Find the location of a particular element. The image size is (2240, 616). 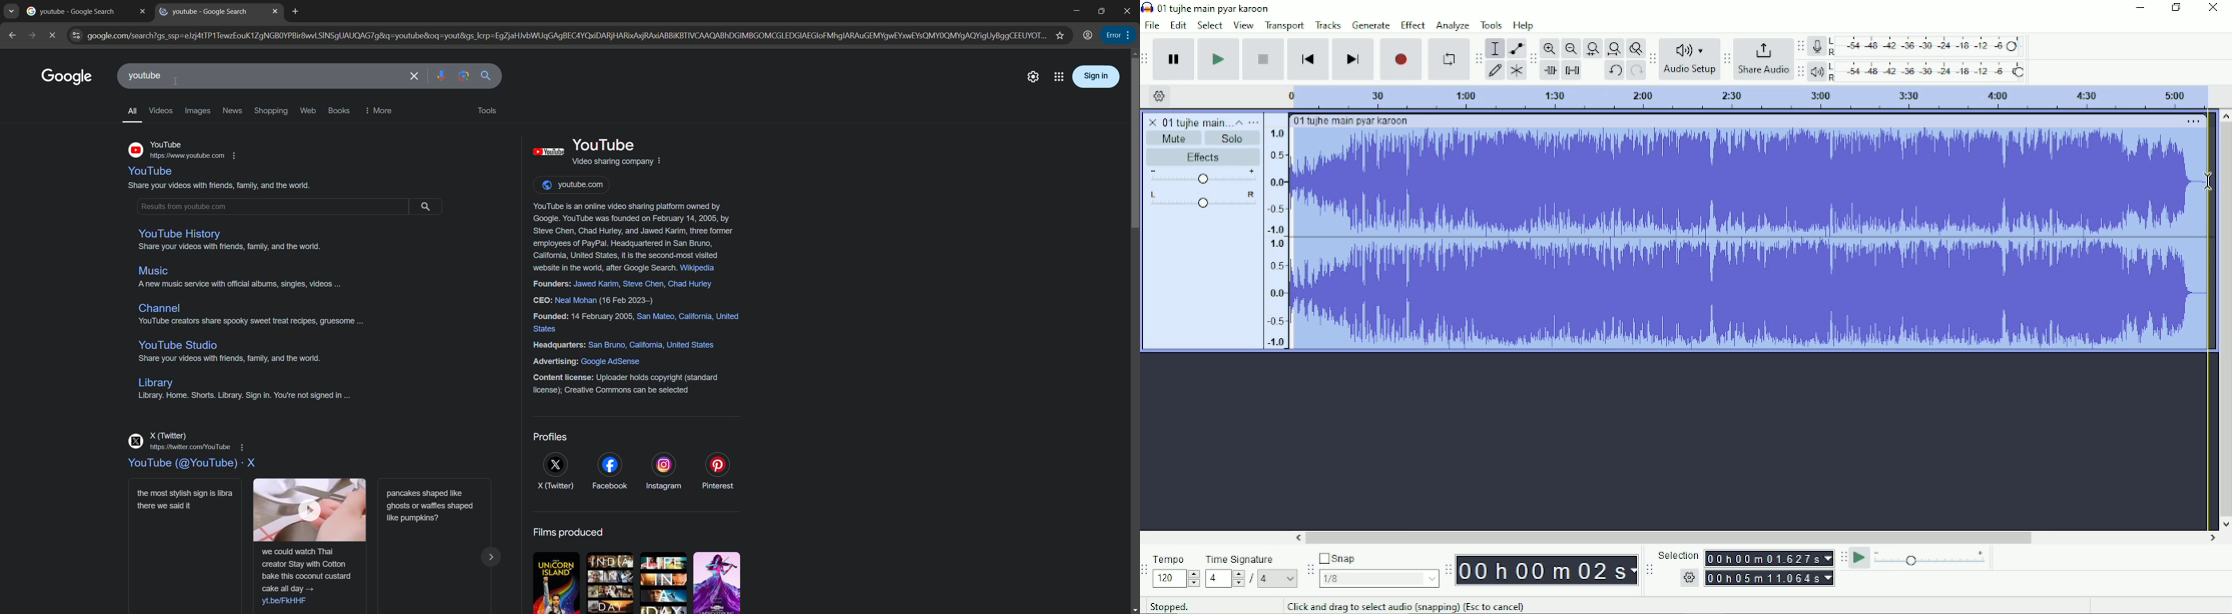

news is located at coordinates (233, 110).